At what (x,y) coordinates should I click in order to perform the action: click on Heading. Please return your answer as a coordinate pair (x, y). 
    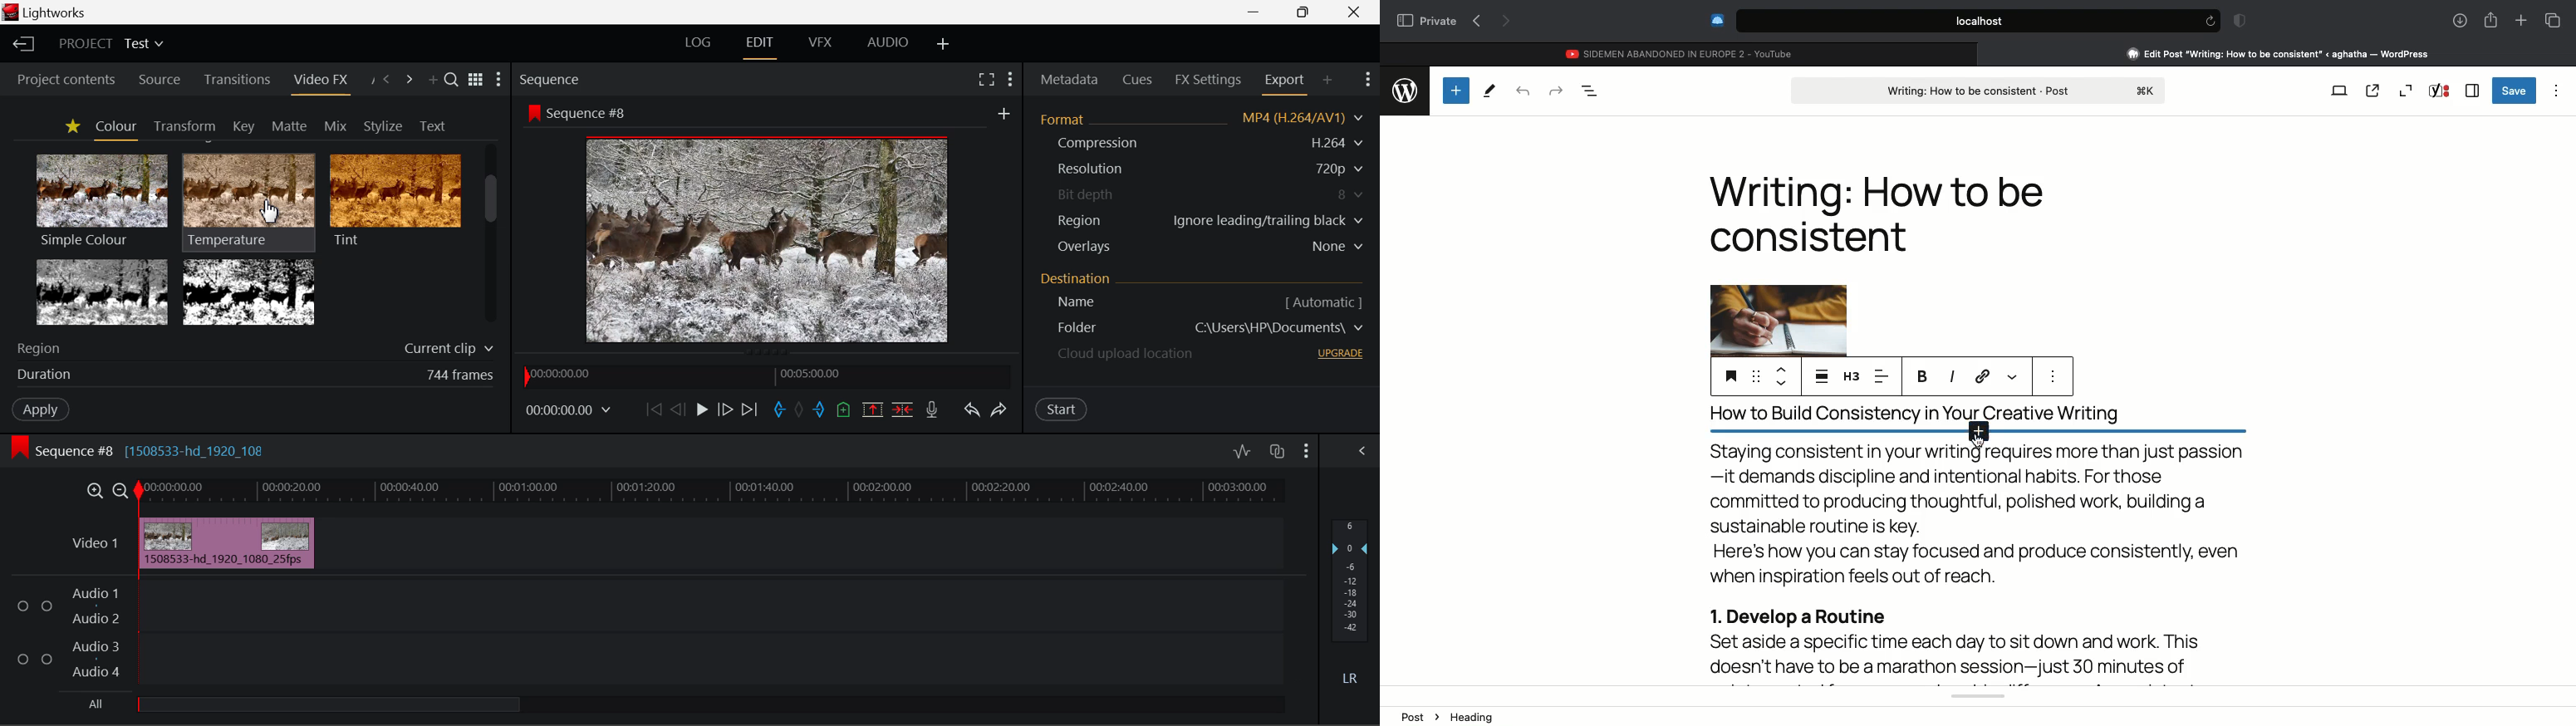
    Looking at the image, I should click on (1877, 213).